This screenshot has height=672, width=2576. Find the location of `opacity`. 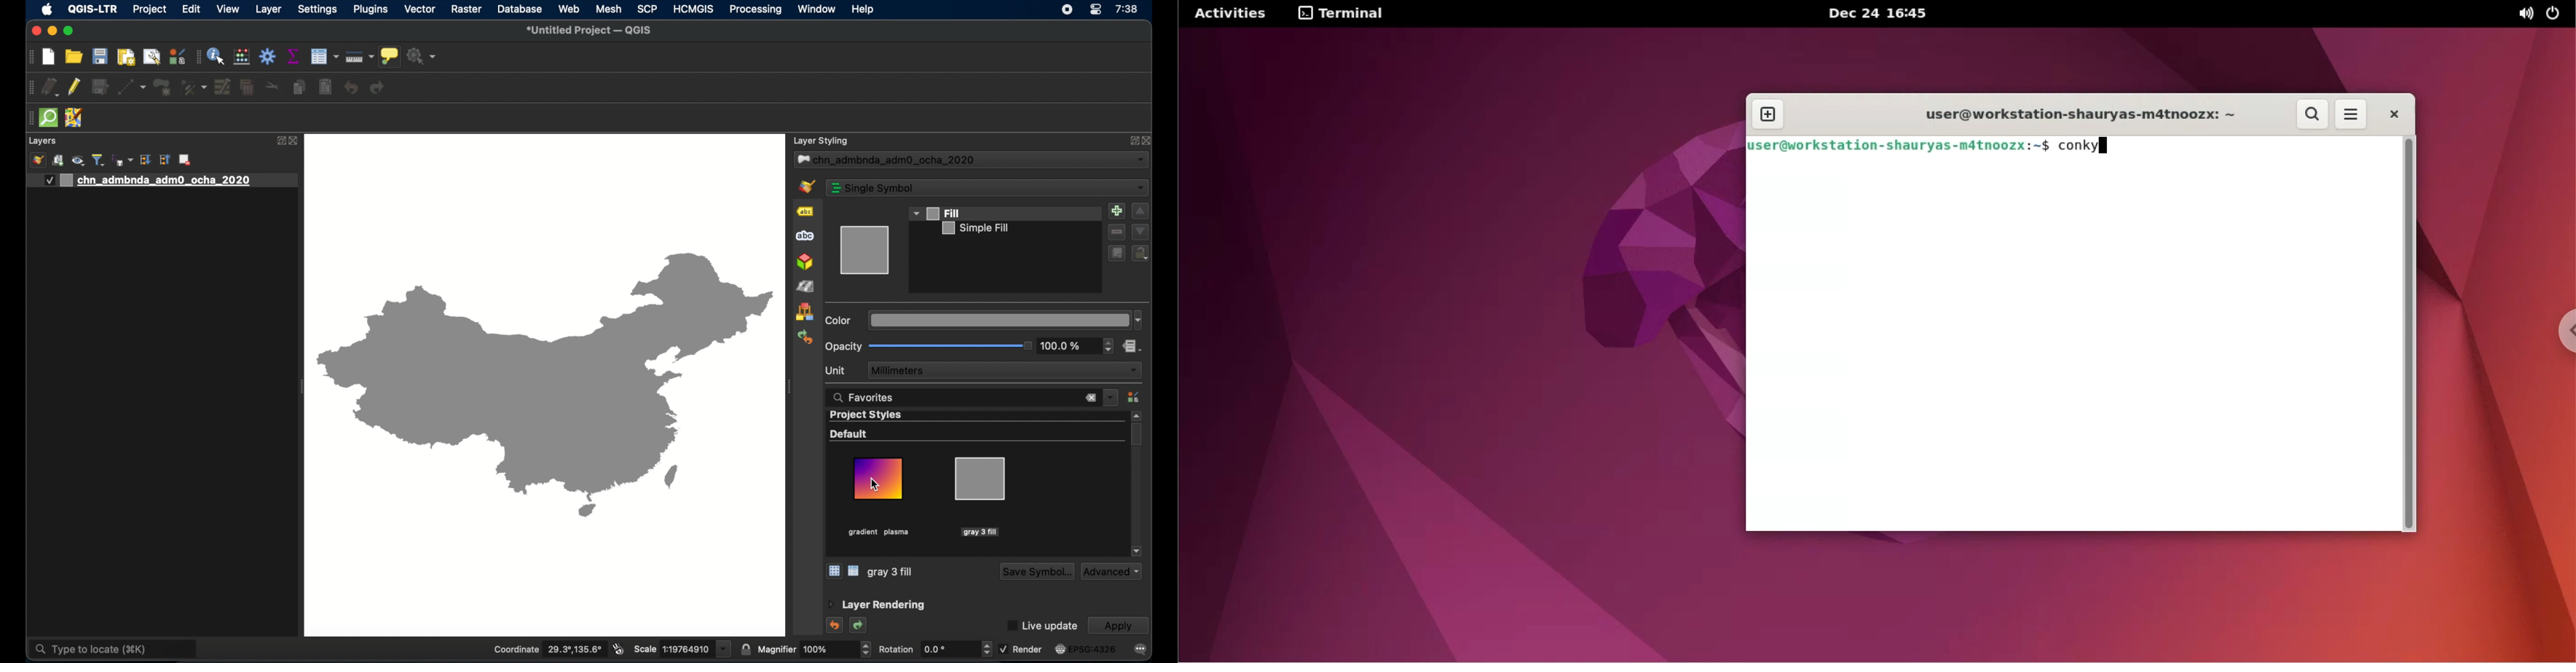

opacity is located at coordinates (844, 347).